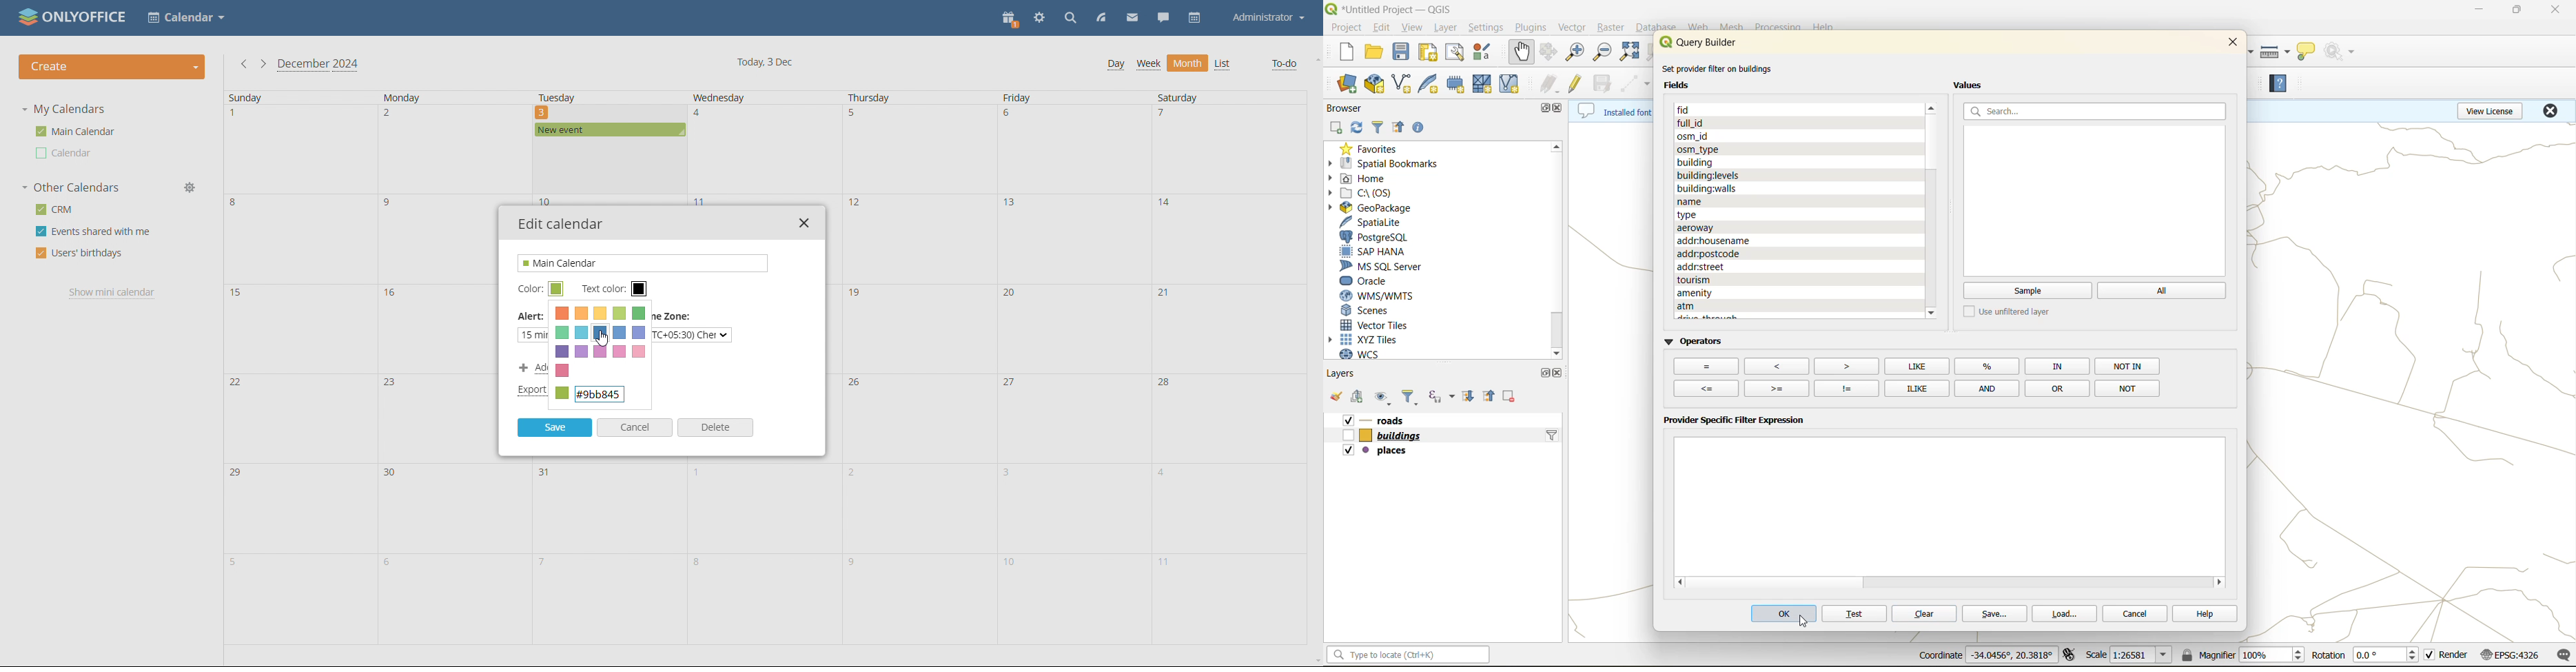  What do you see at coordinates (1510, 85) in the screenshot?
I see `new virtual layer` at bounding box center [1510, 85].